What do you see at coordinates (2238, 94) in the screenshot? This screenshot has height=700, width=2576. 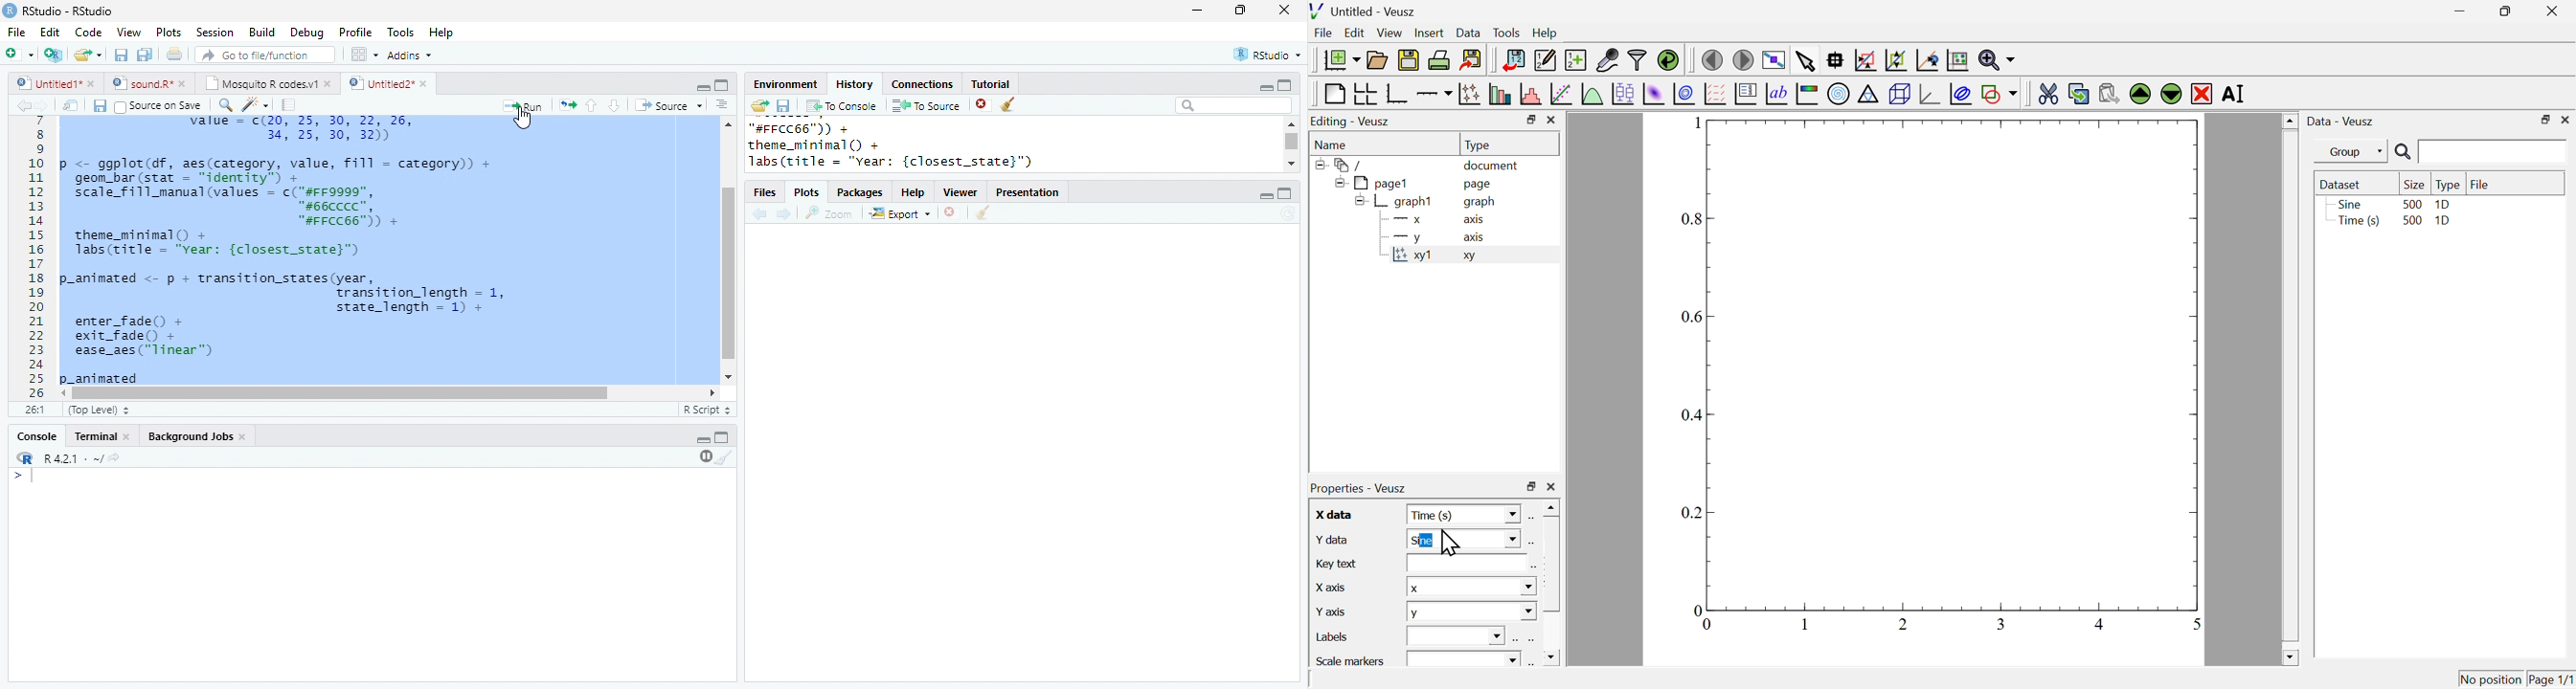 I see `rename the selected widget` at bounding box center [2238, 94].